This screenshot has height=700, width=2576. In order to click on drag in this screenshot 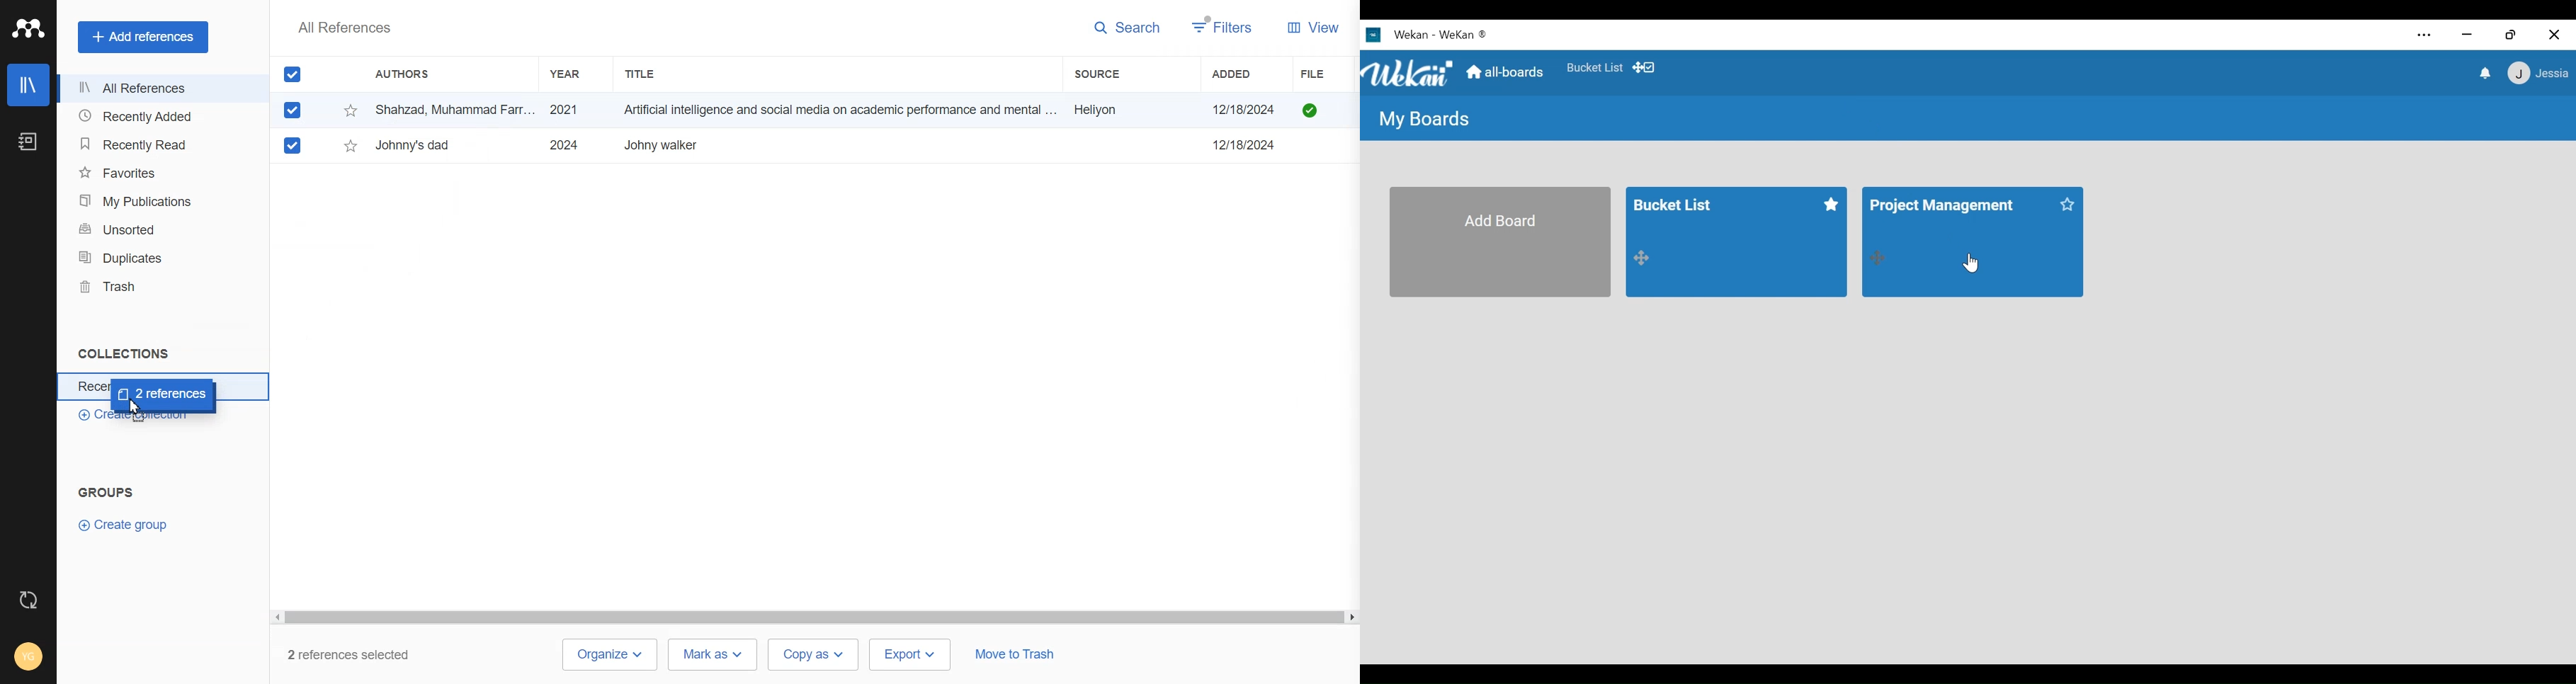, I will do `click(1878, 258)`.